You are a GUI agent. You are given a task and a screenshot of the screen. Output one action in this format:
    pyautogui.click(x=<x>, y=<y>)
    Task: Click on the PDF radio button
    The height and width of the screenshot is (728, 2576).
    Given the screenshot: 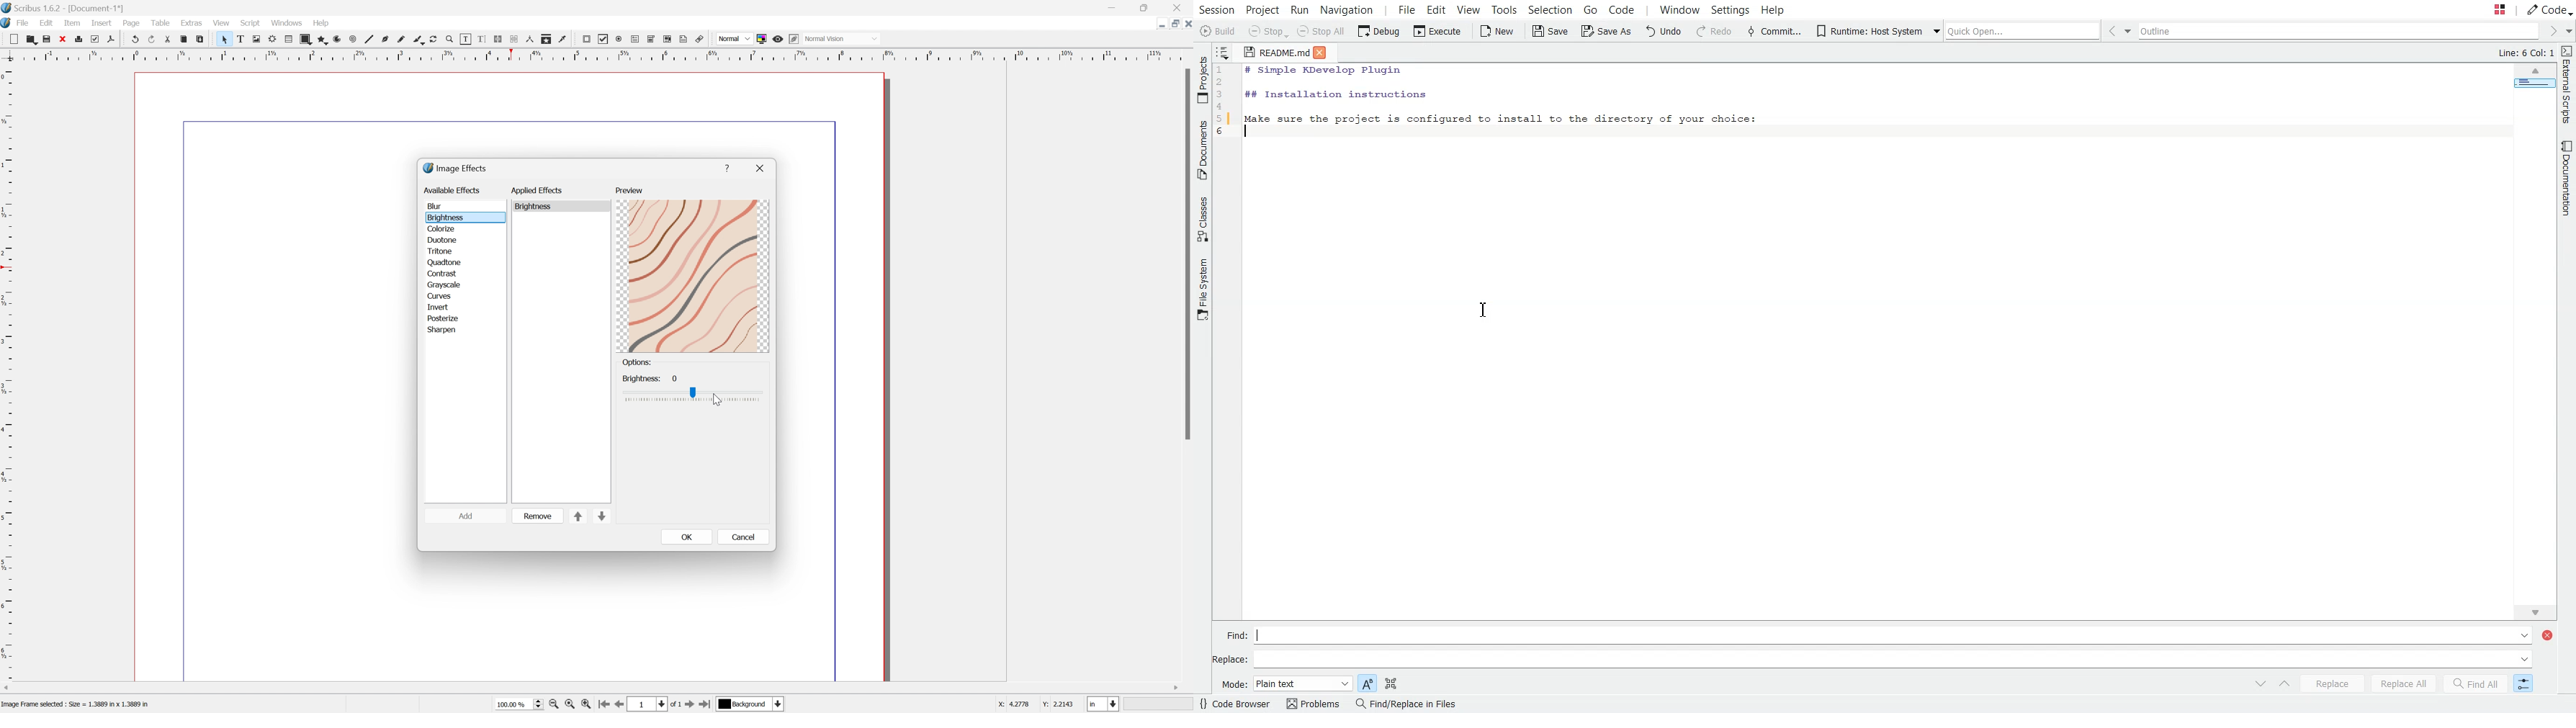 What is the action you would take?
    pyautogui.click(x=619, y=40)
    